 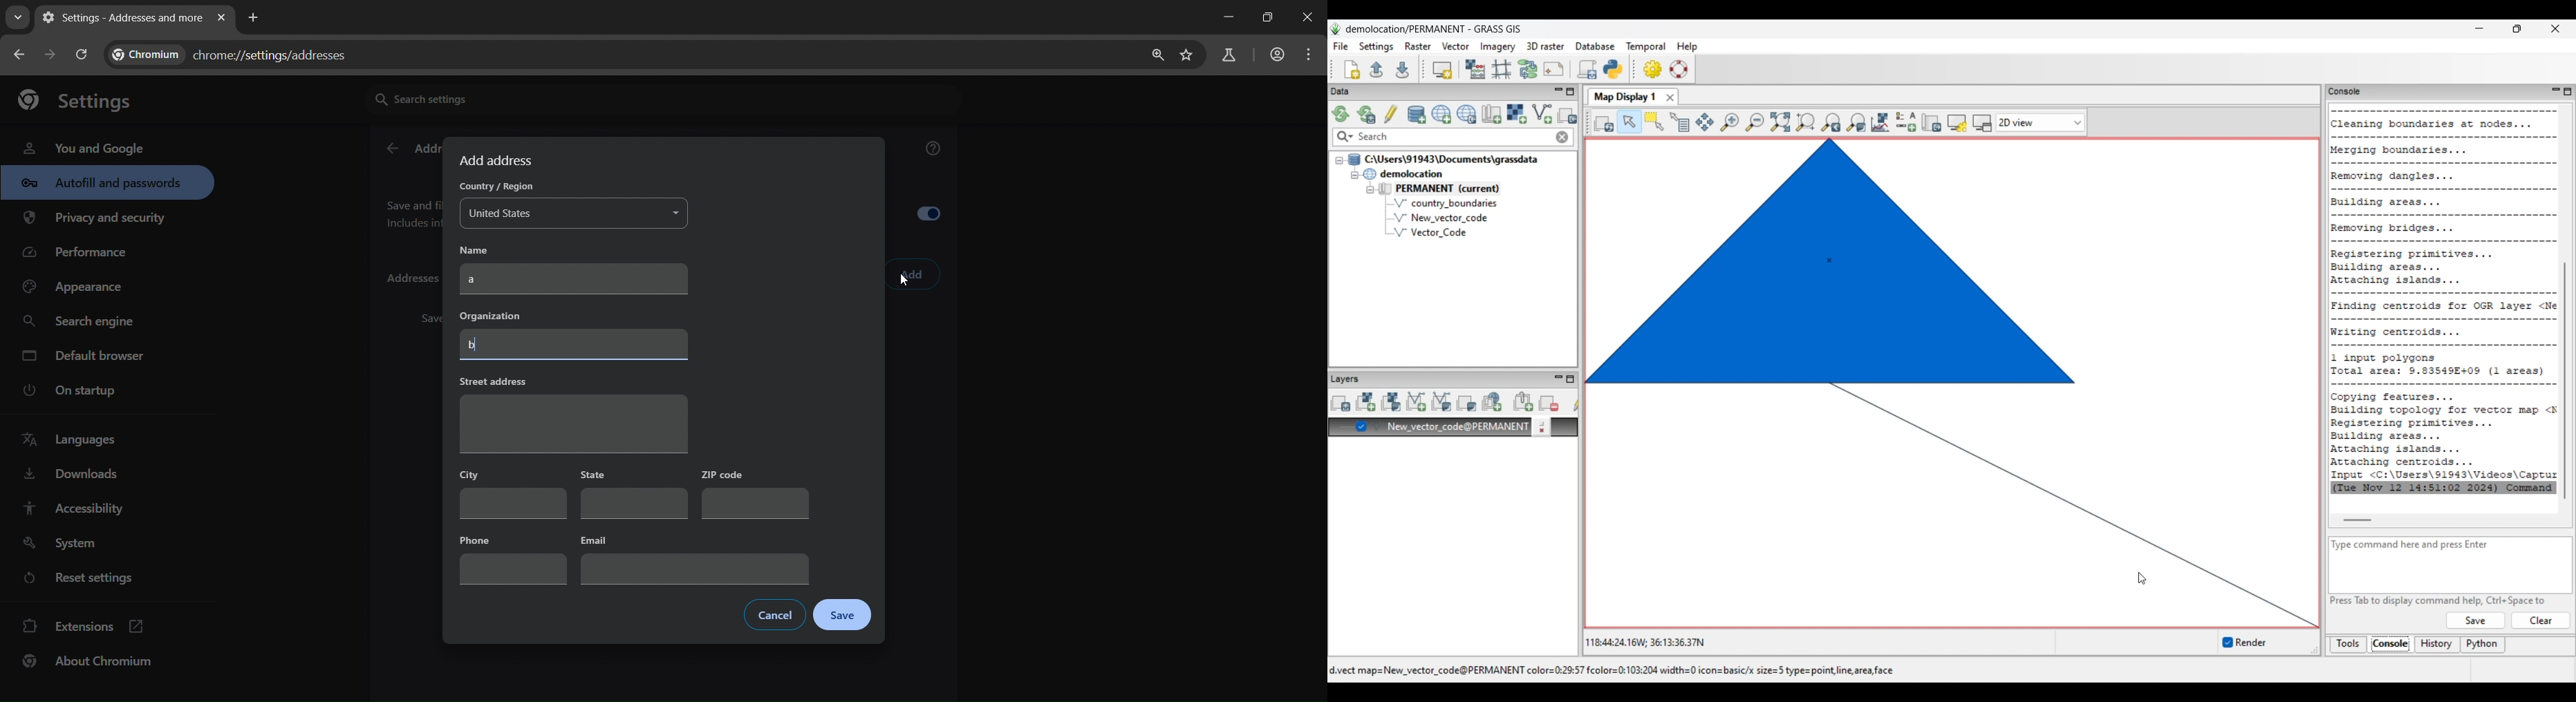 I want to click on close tab, so click(x=221, y=19).